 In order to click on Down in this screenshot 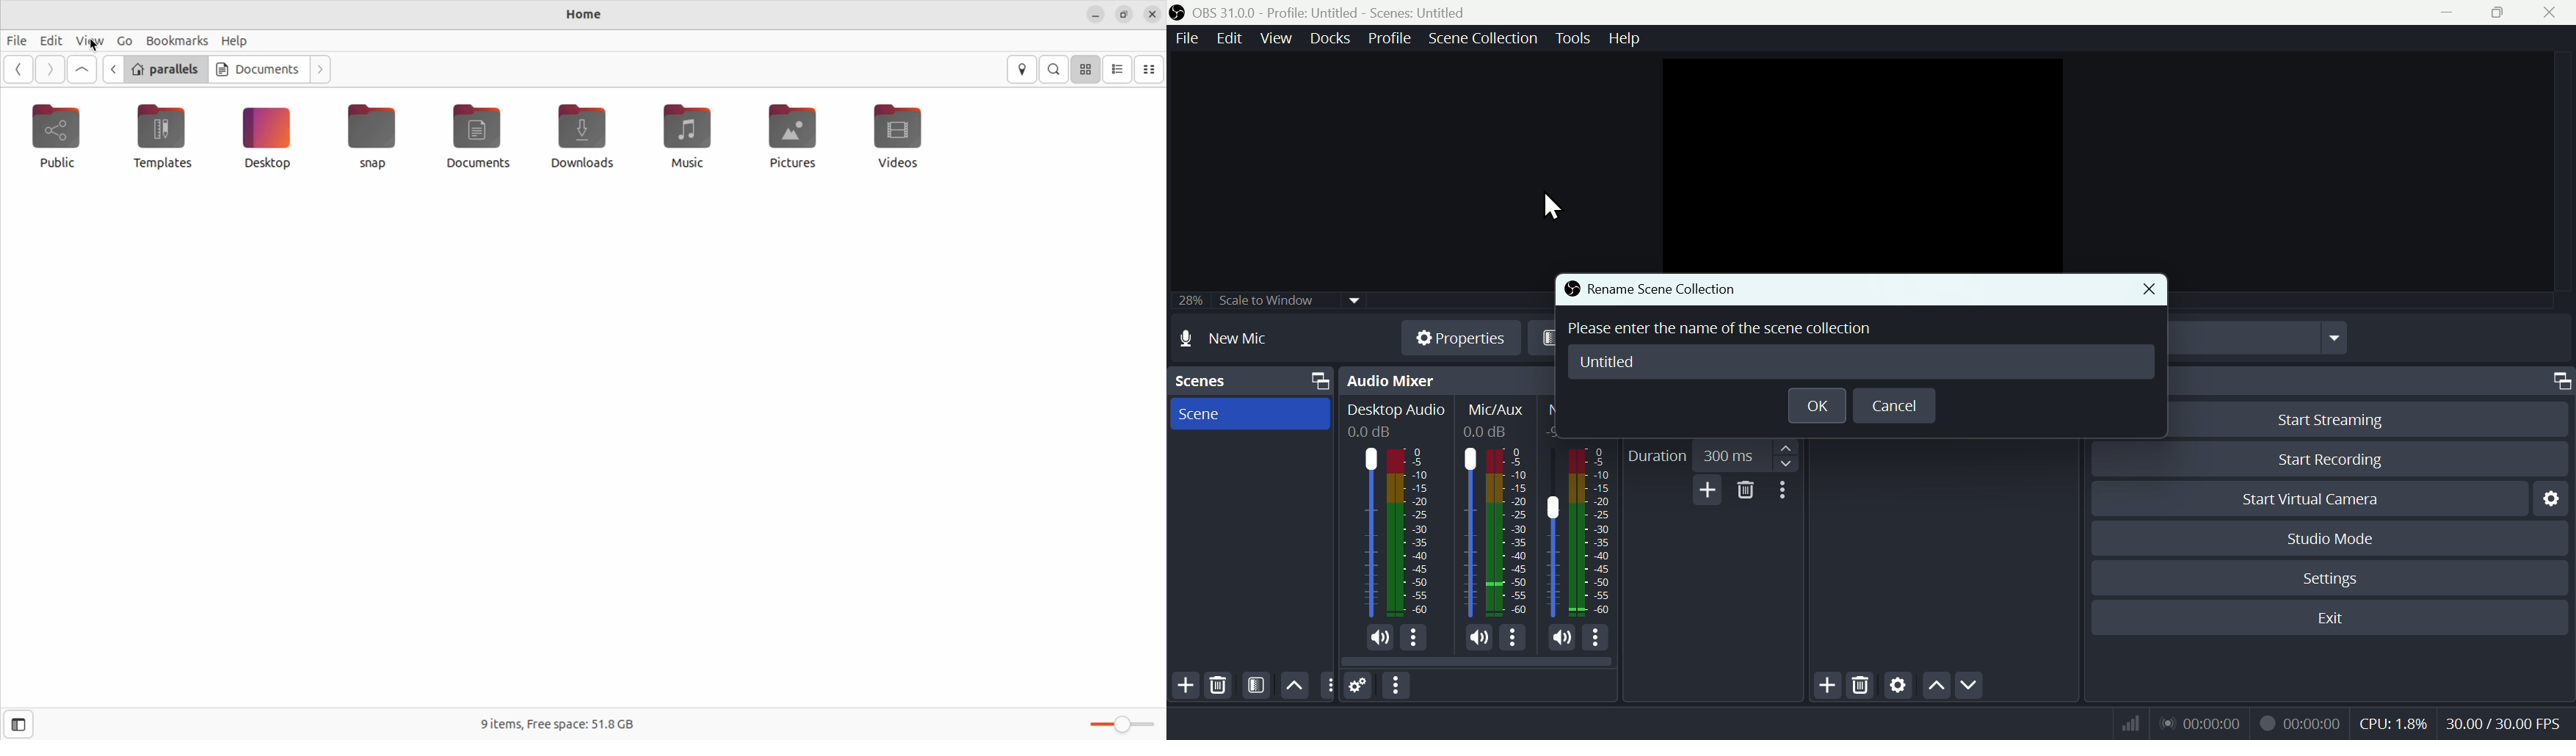, I will do `click(1973, 683)`.